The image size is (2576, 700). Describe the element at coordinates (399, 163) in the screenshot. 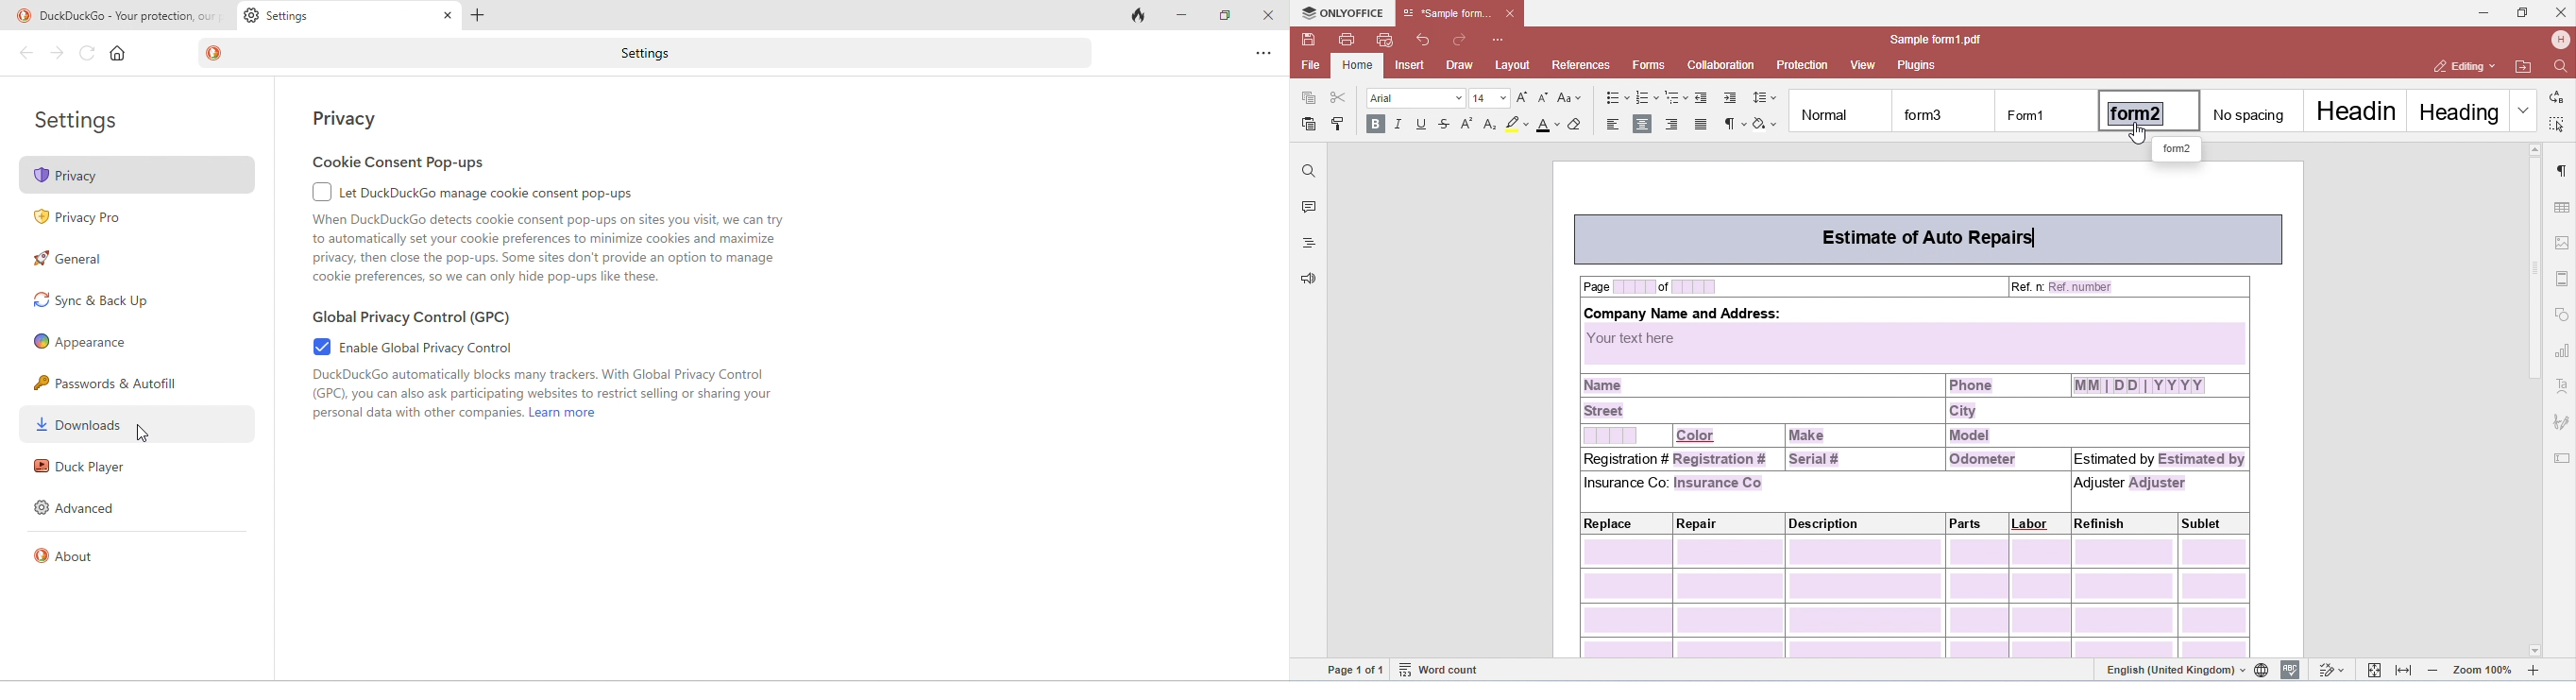

I see `cookie consent pop-ups` at that location.